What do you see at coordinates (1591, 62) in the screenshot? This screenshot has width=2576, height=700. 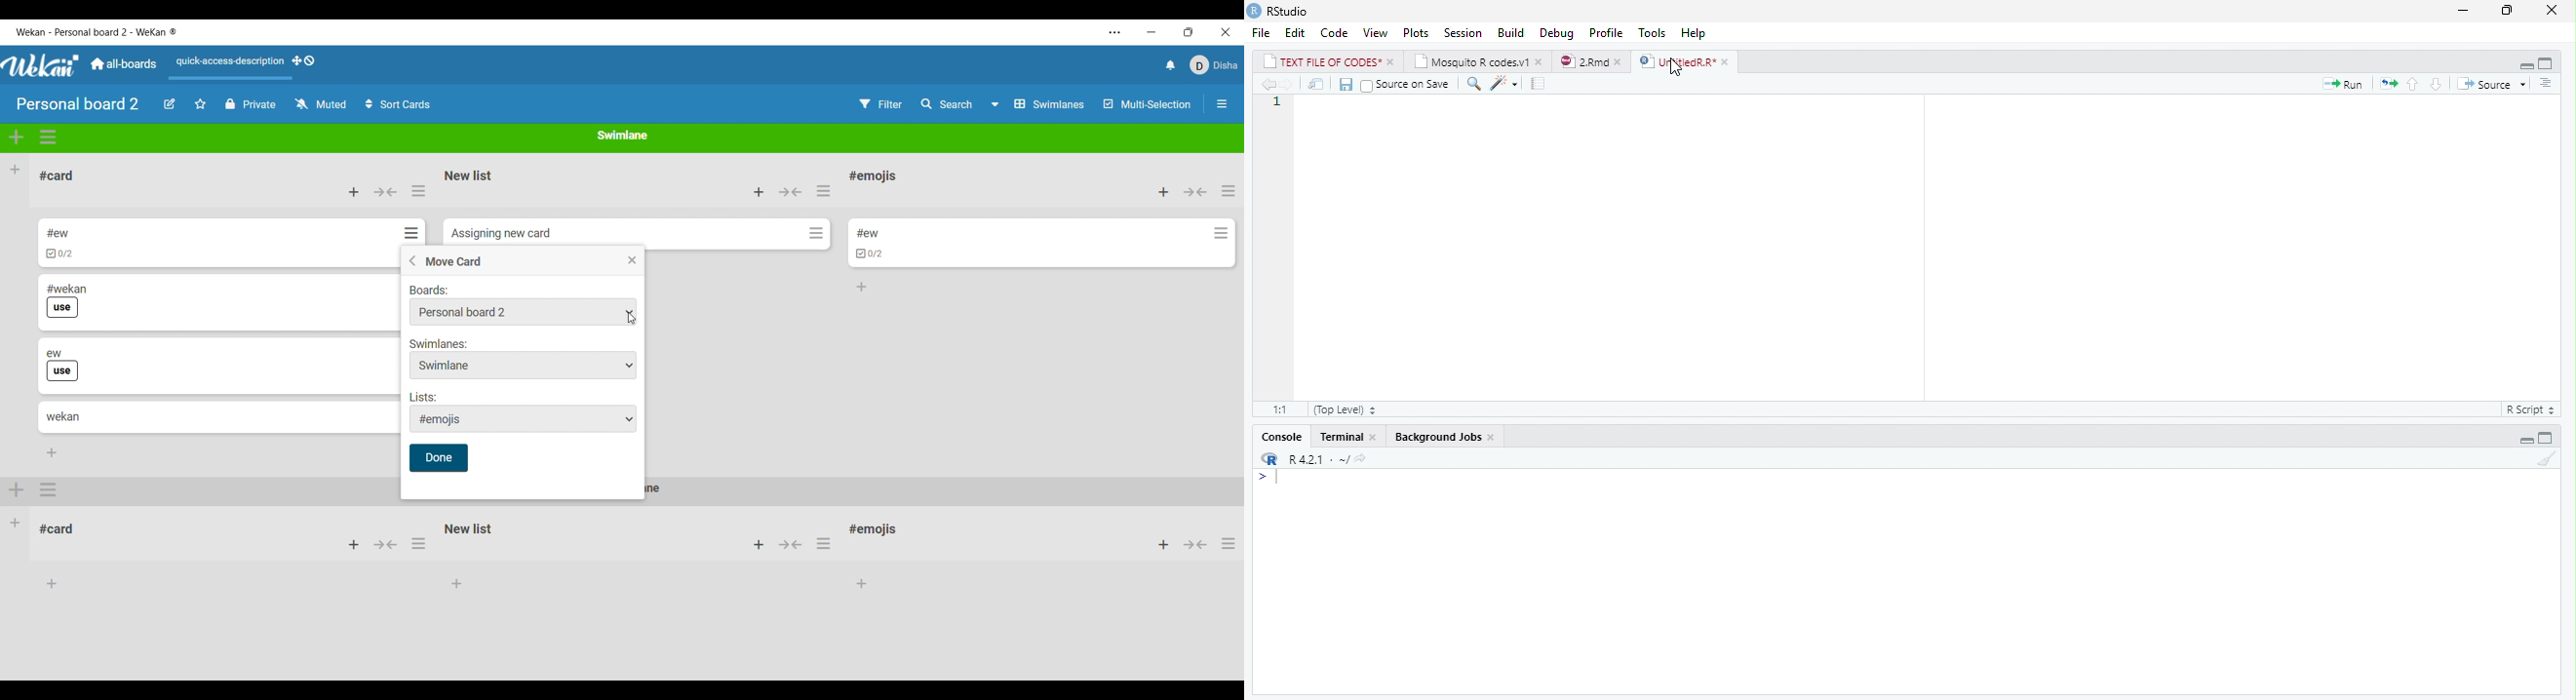 I see `2.Rmd` at bounding box center [1591, 62].